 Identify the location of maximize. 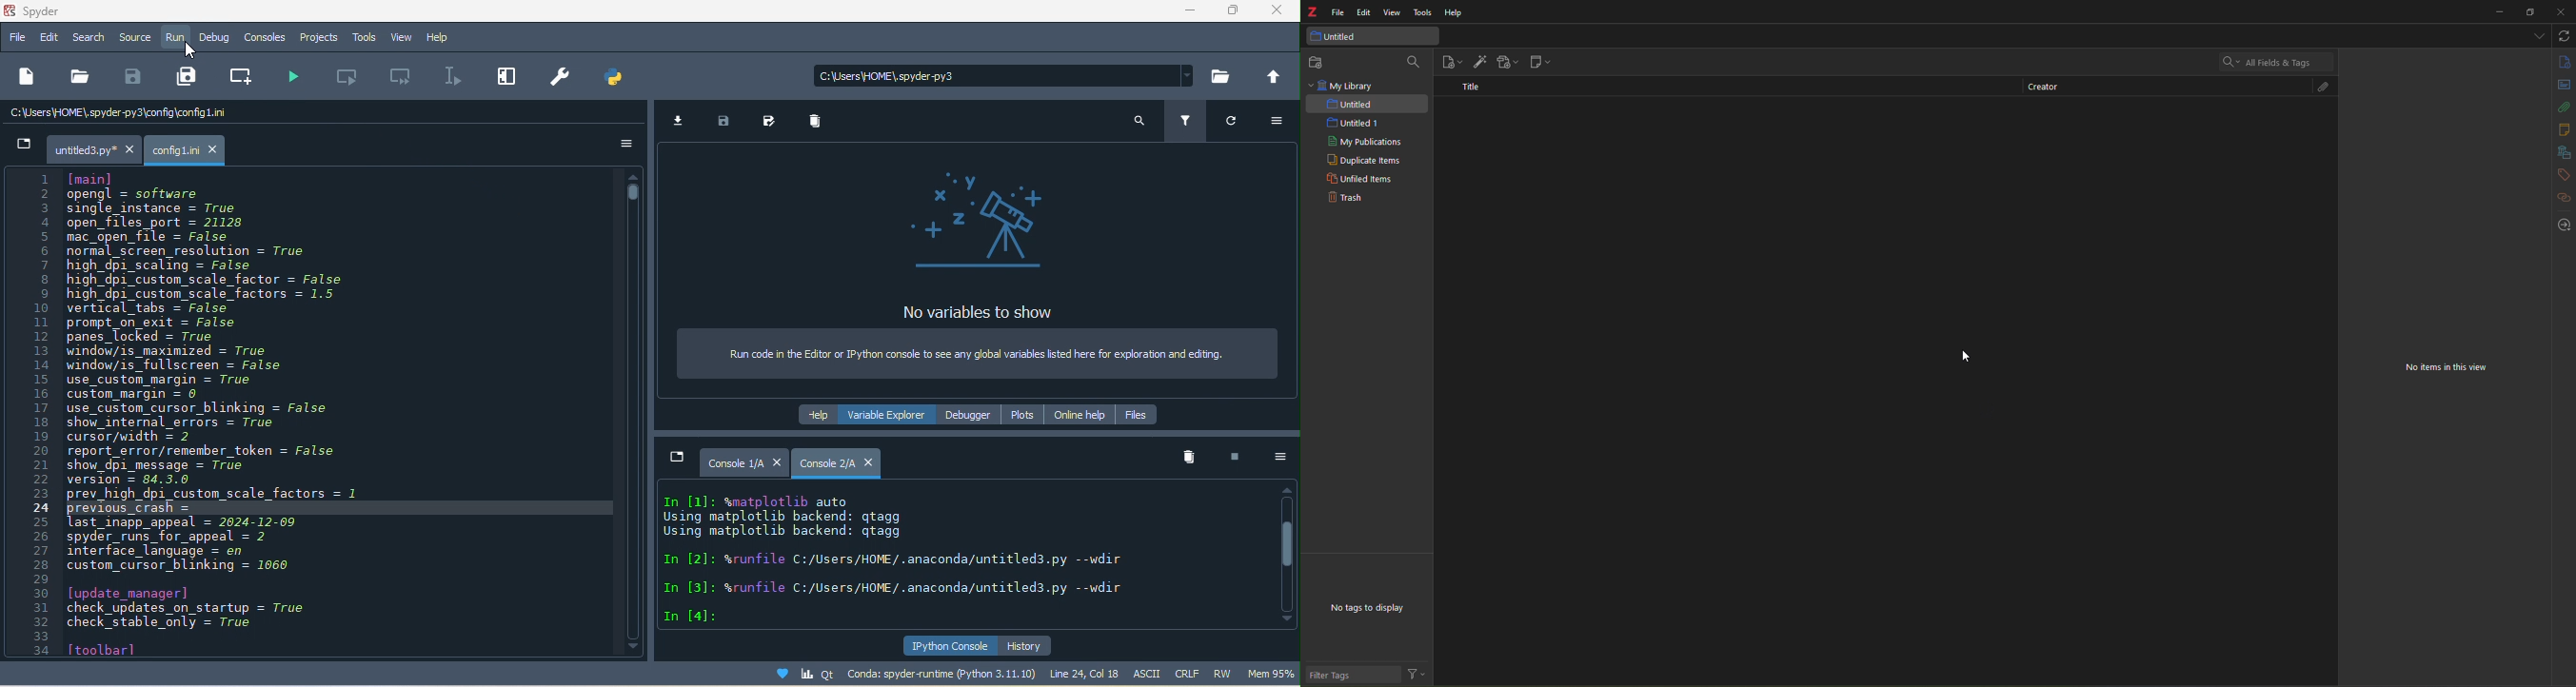
(2531, 13).